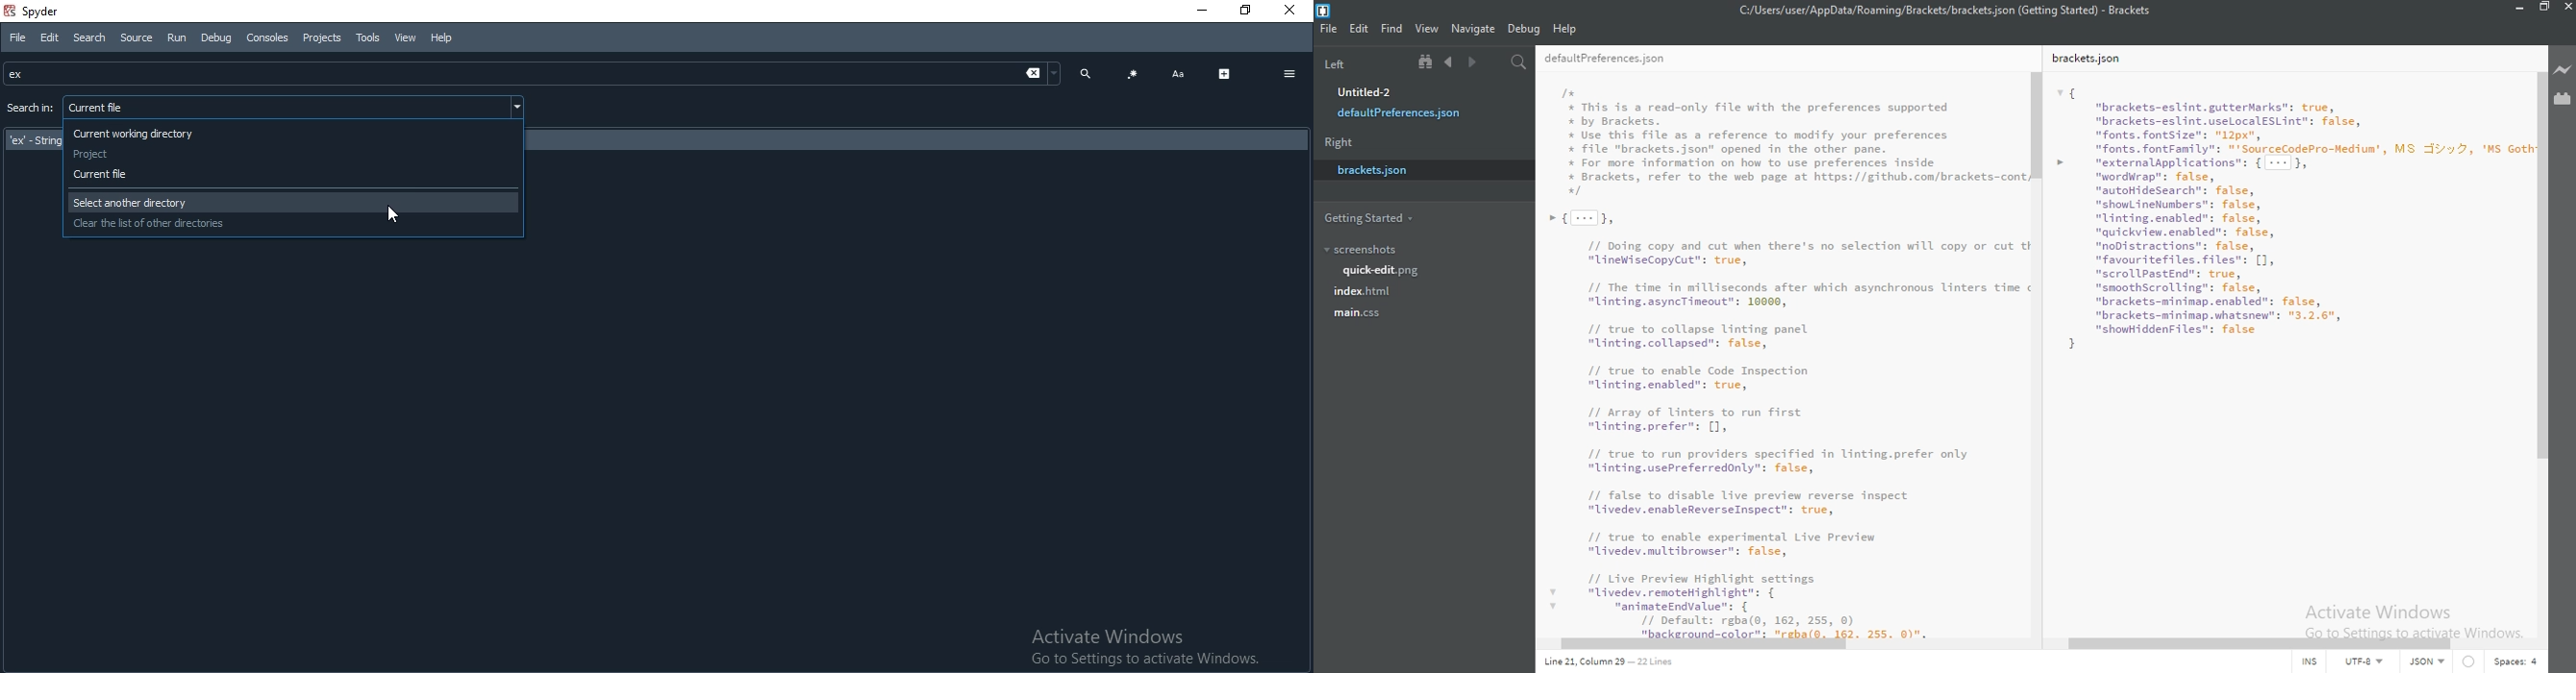 This screenshot has width=2576, height=700. What do you see at coordinates (1178, 75) in the screenshot?
I see `font` at bounding box center [1178, 75].